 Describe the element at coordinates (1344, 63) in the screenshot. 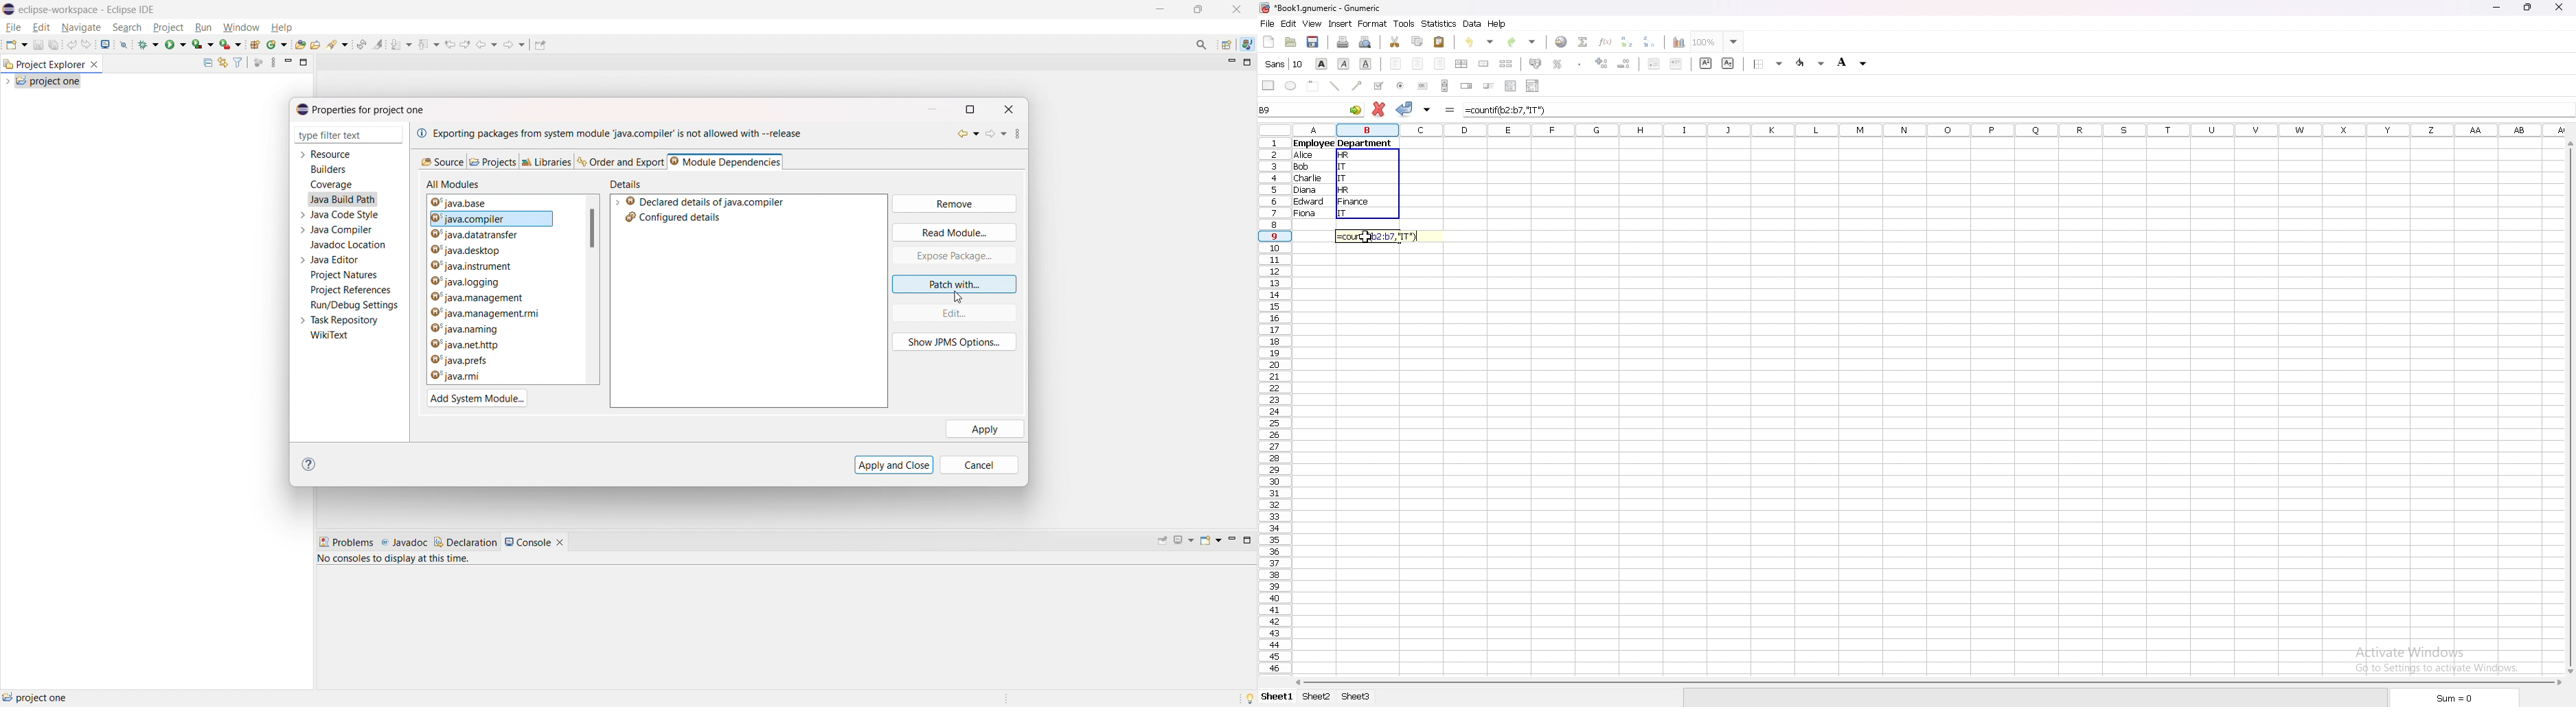

I see `italic` at that location.